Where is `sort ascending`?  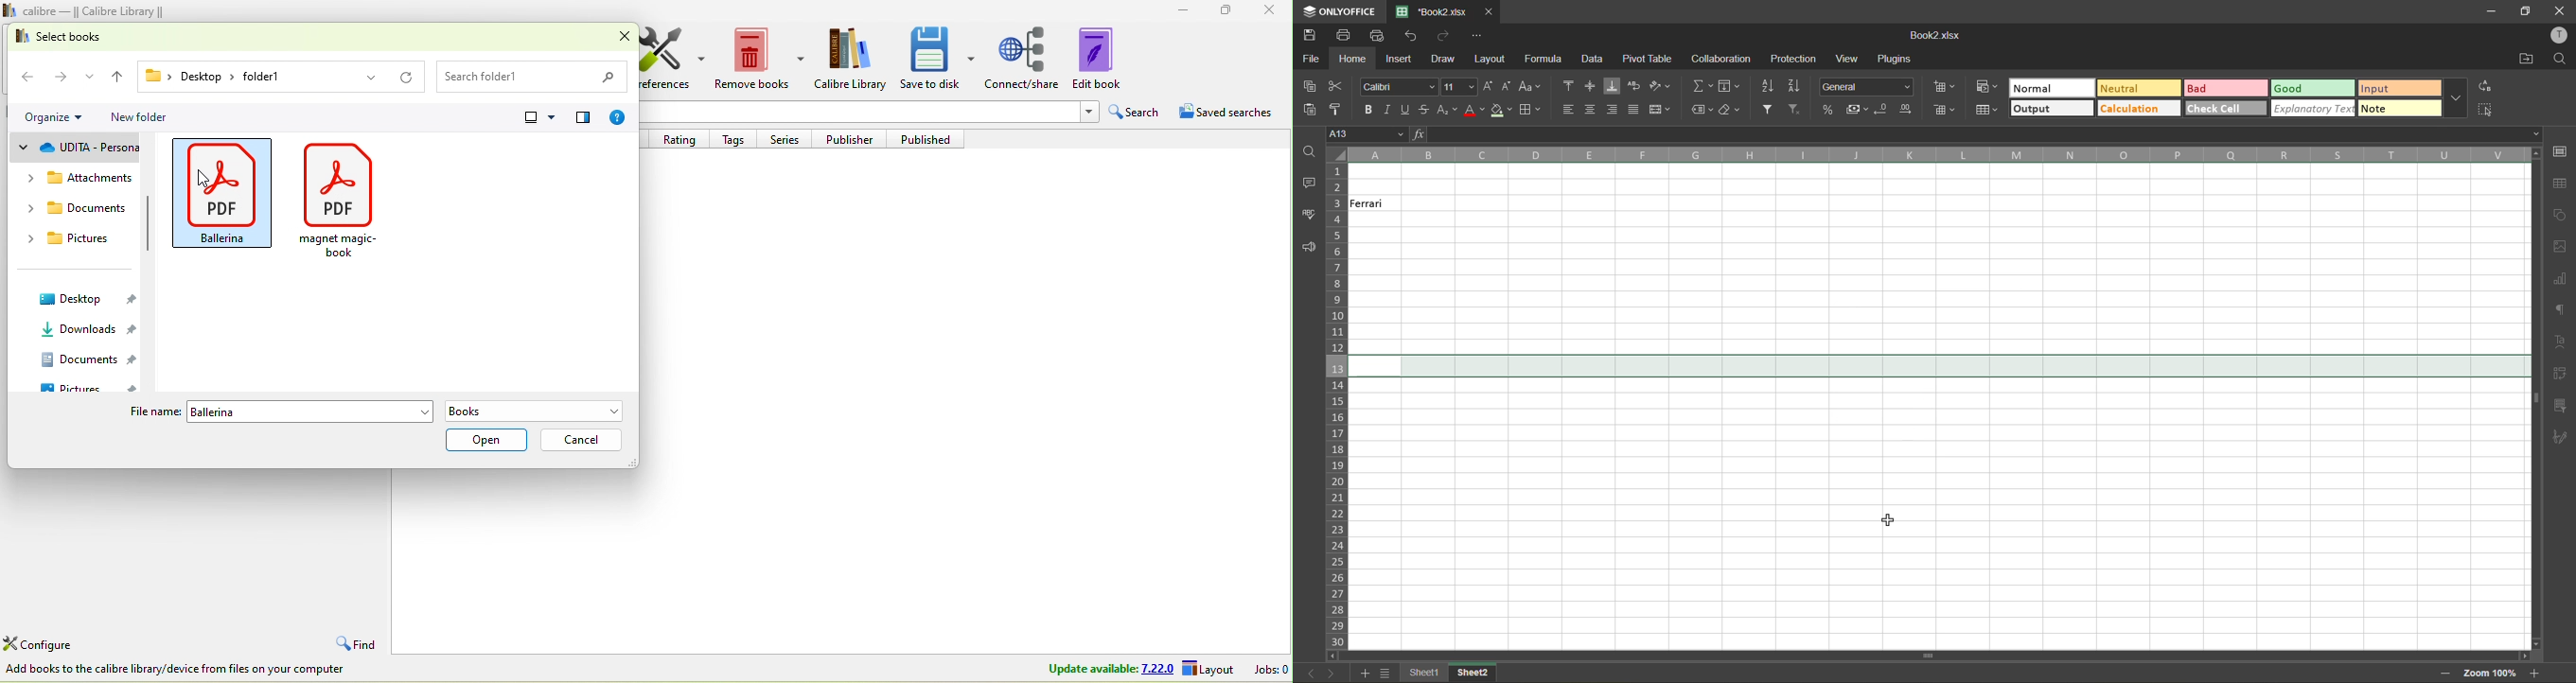 sort ascending is located at coordinates (1773, 86).